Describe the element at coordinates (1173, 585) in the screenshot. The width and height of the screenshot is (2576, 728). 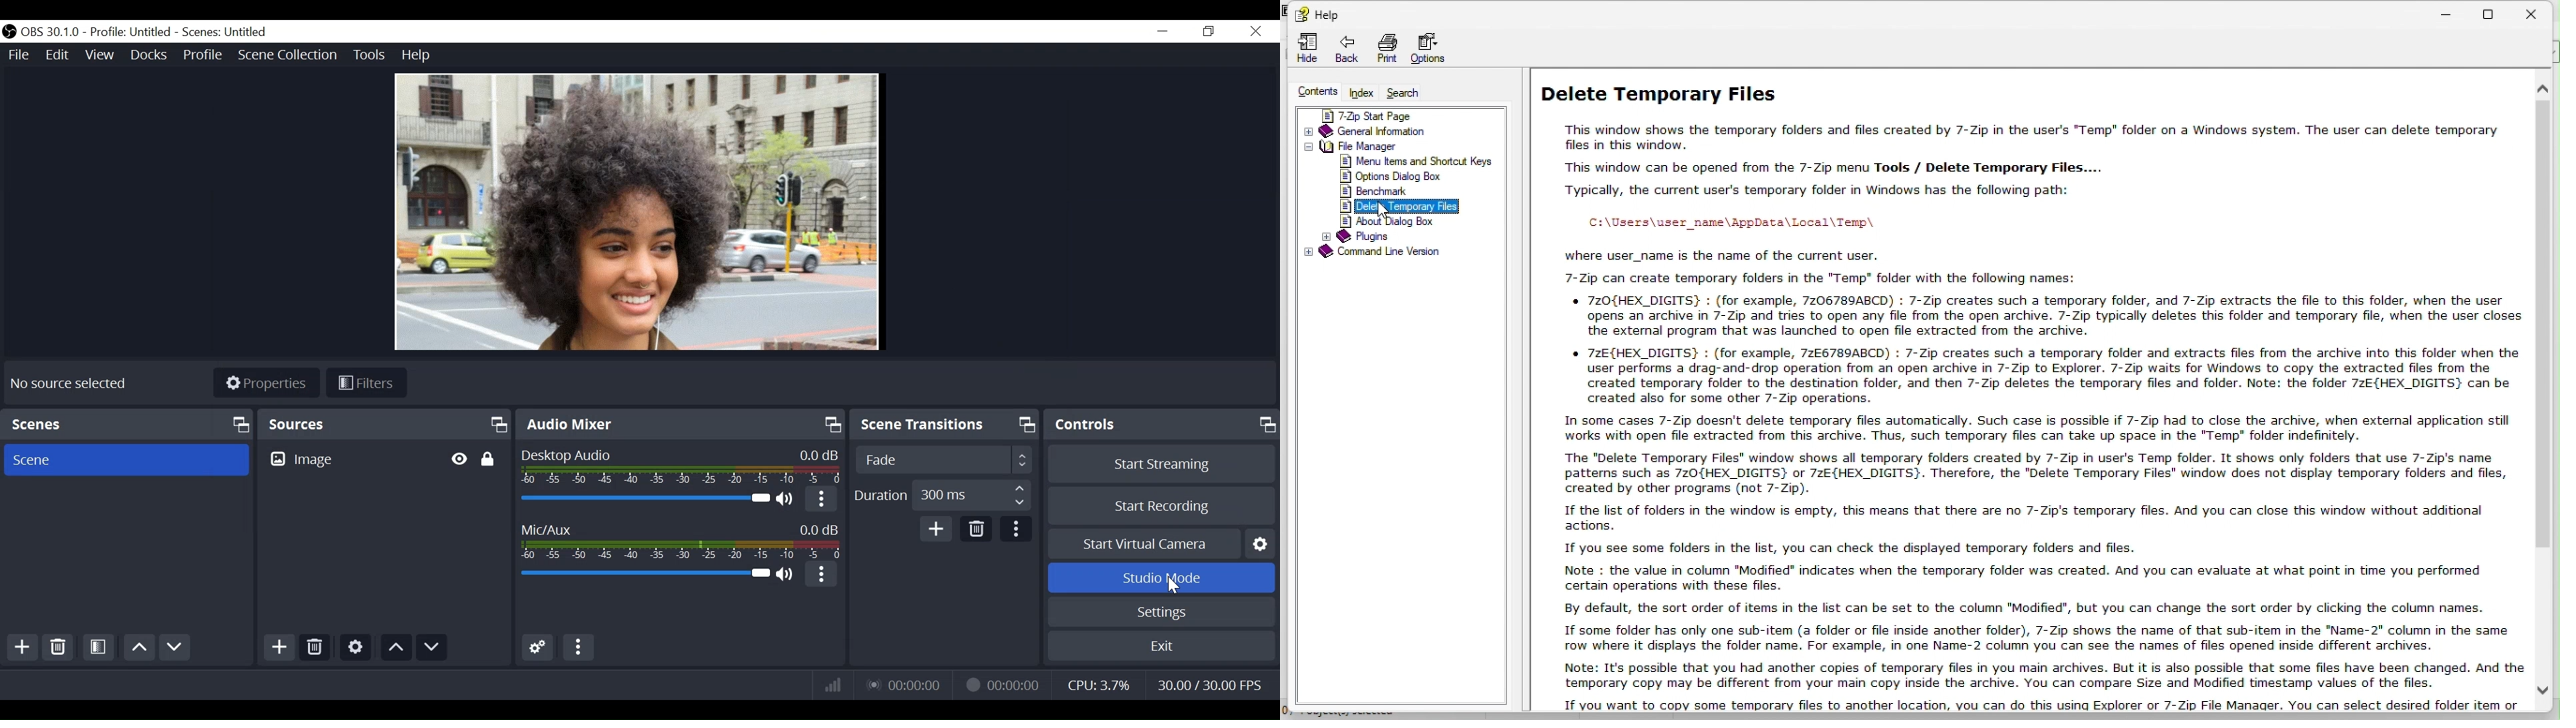
I see `Cursor` at that location.